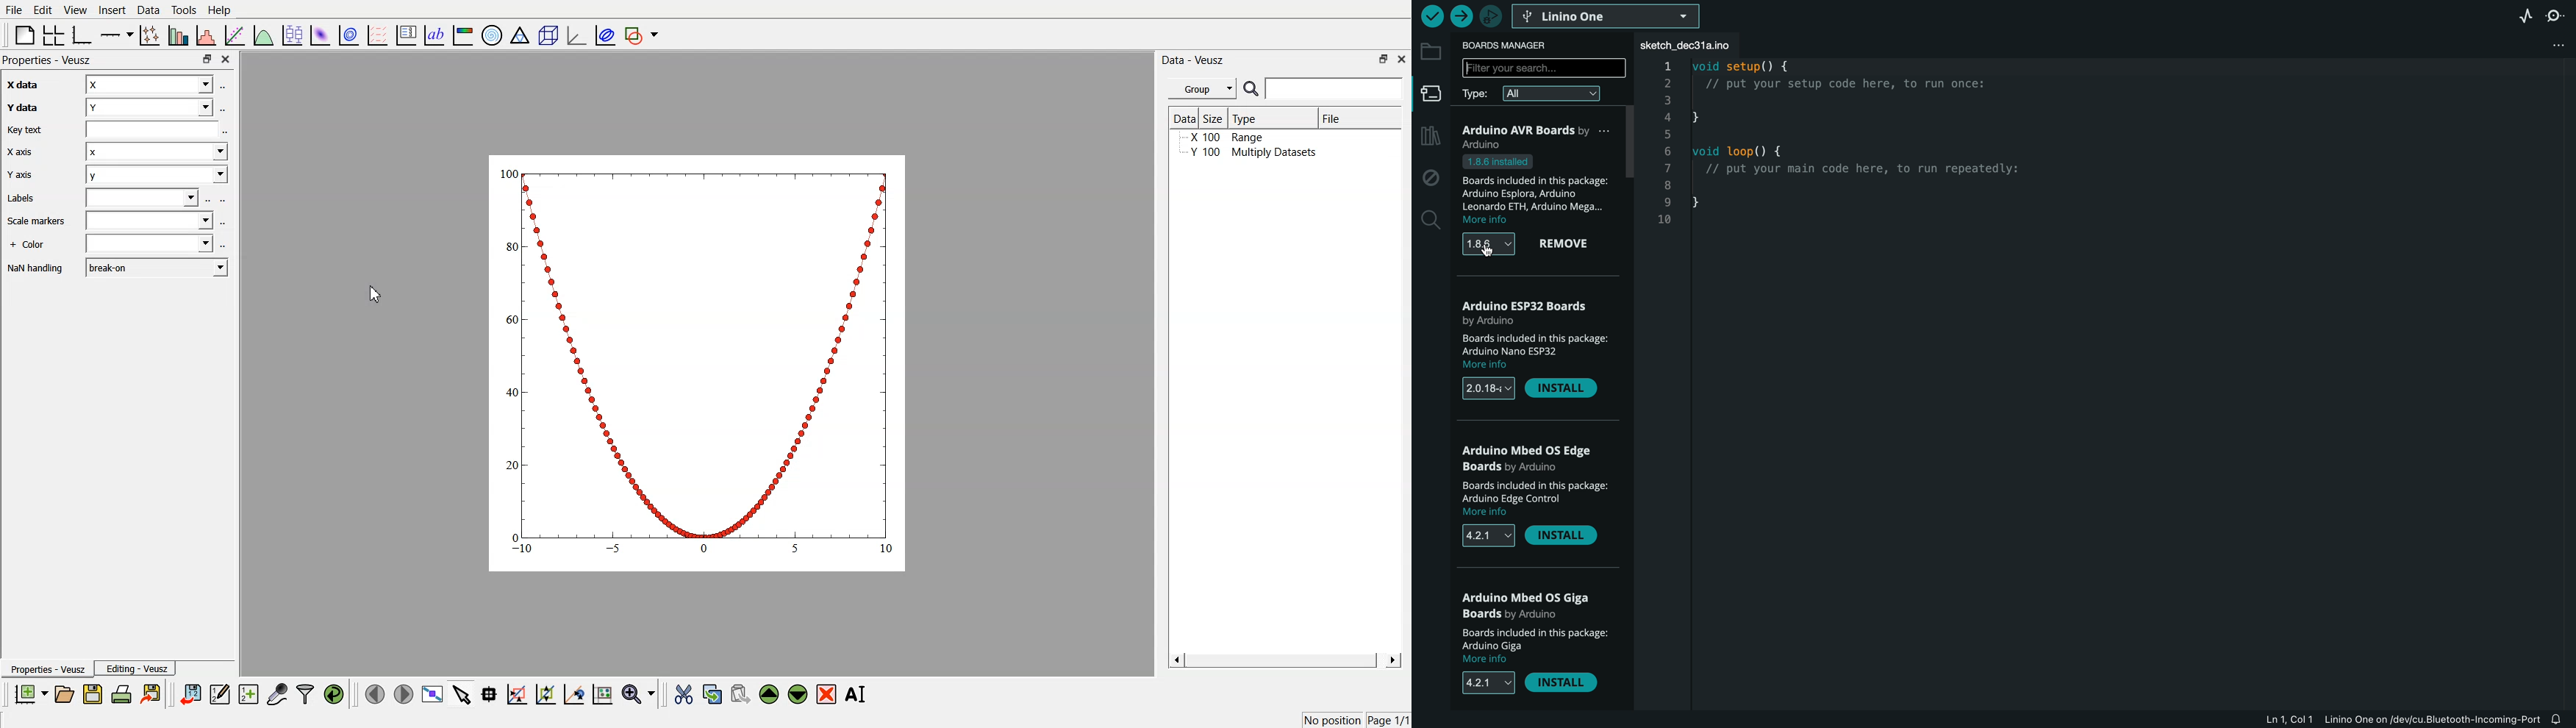  What do you see at coordinates (828, 694) in the screenshot?
I see `remove the selected widgets` at bounding box center [828, 694].